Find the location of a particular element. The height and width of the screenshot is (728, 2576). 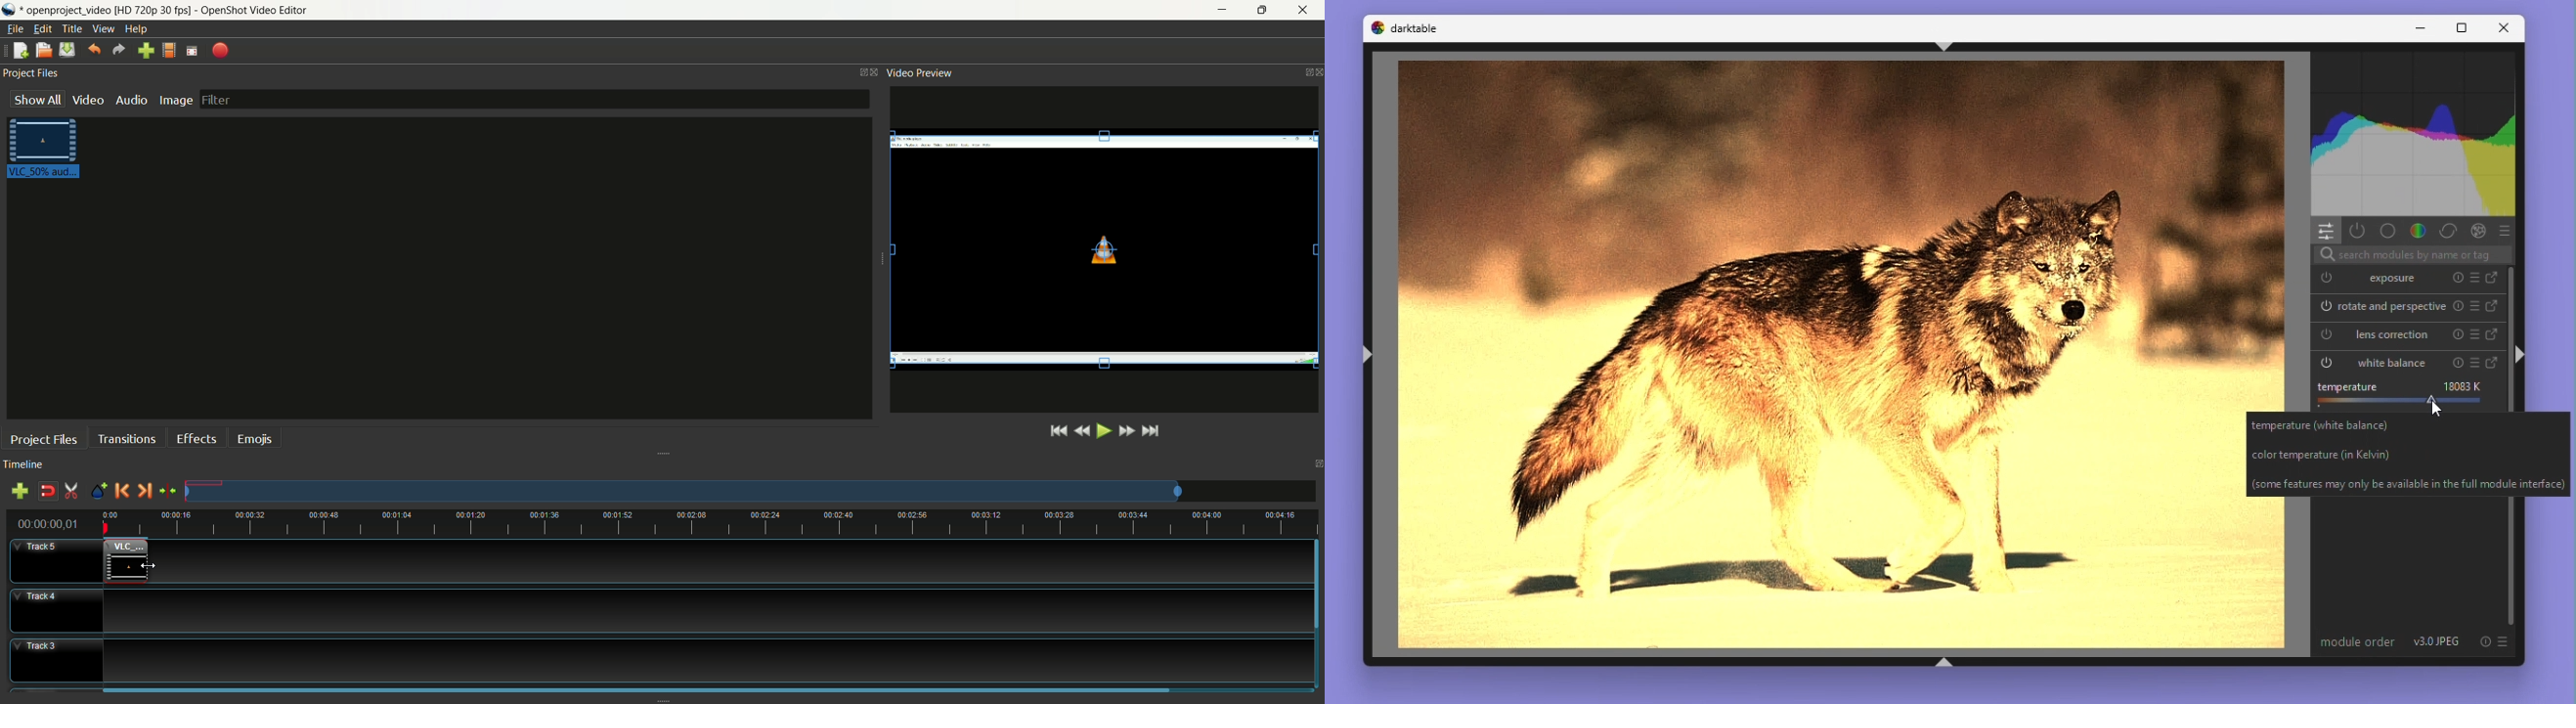

Dark table logo is located at coordinates (1407, 30).